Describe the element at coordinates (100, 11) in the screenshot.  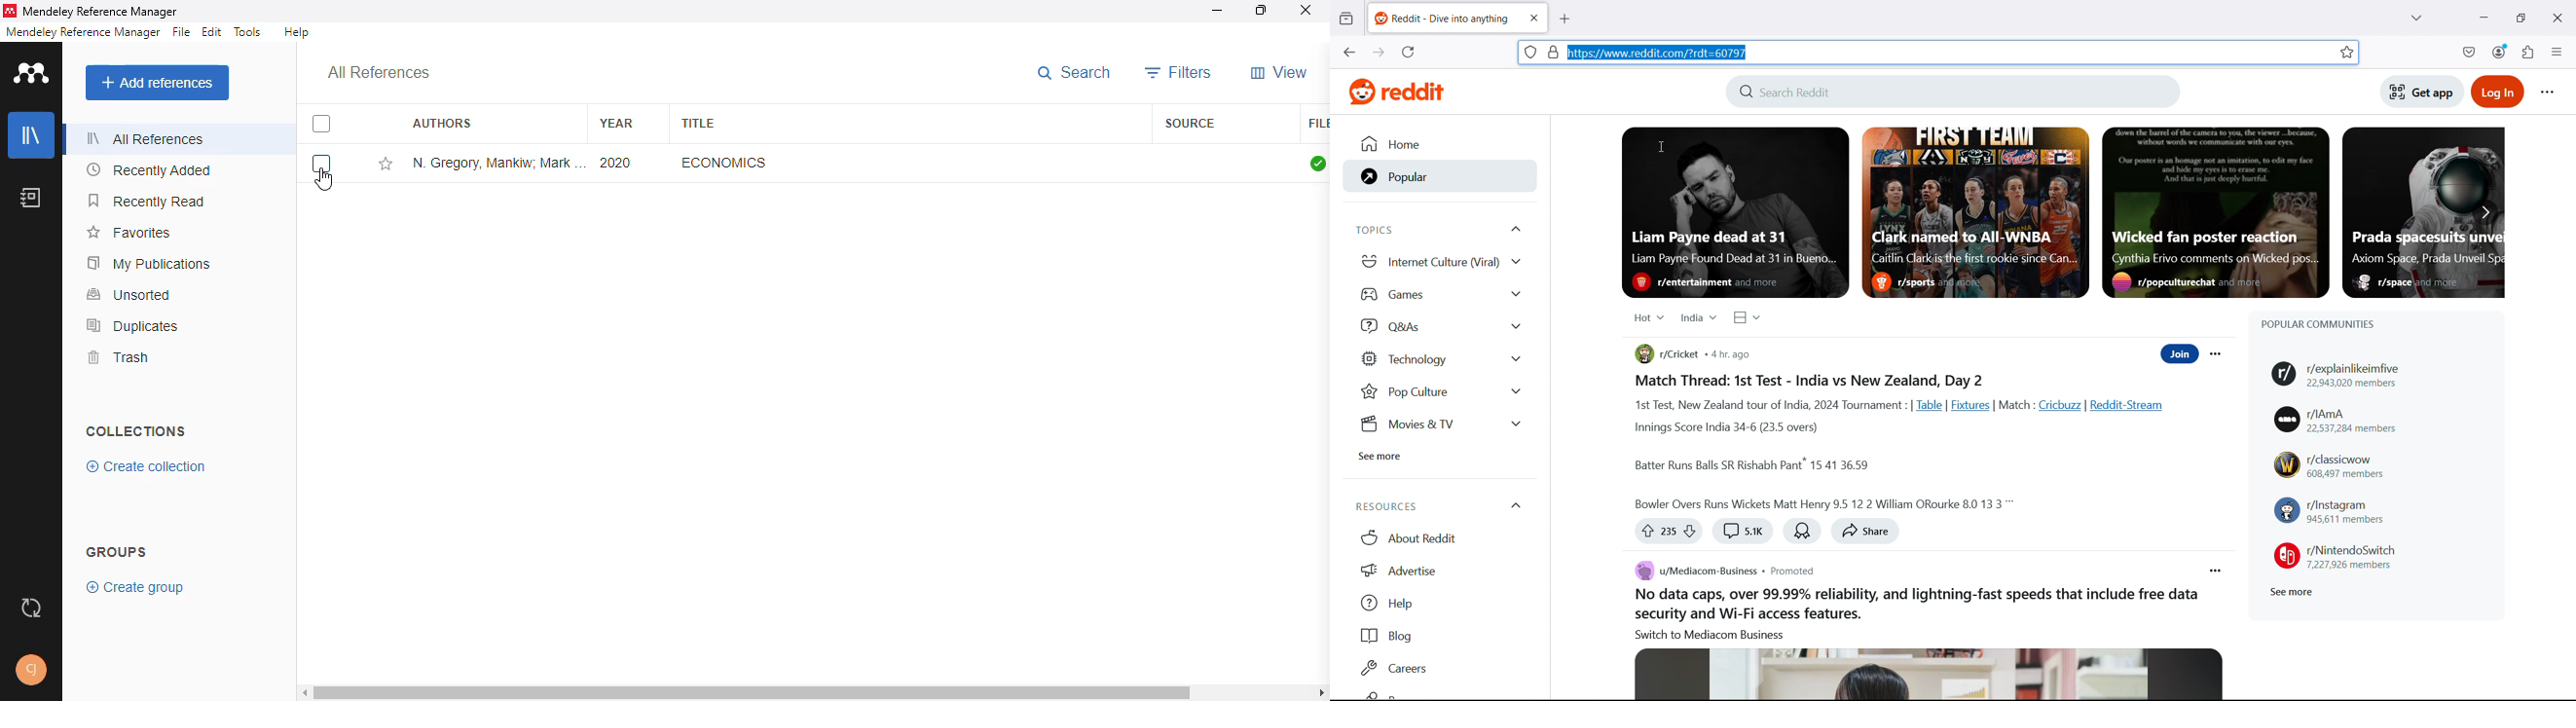
I see `mendeley reference manager` at that location.